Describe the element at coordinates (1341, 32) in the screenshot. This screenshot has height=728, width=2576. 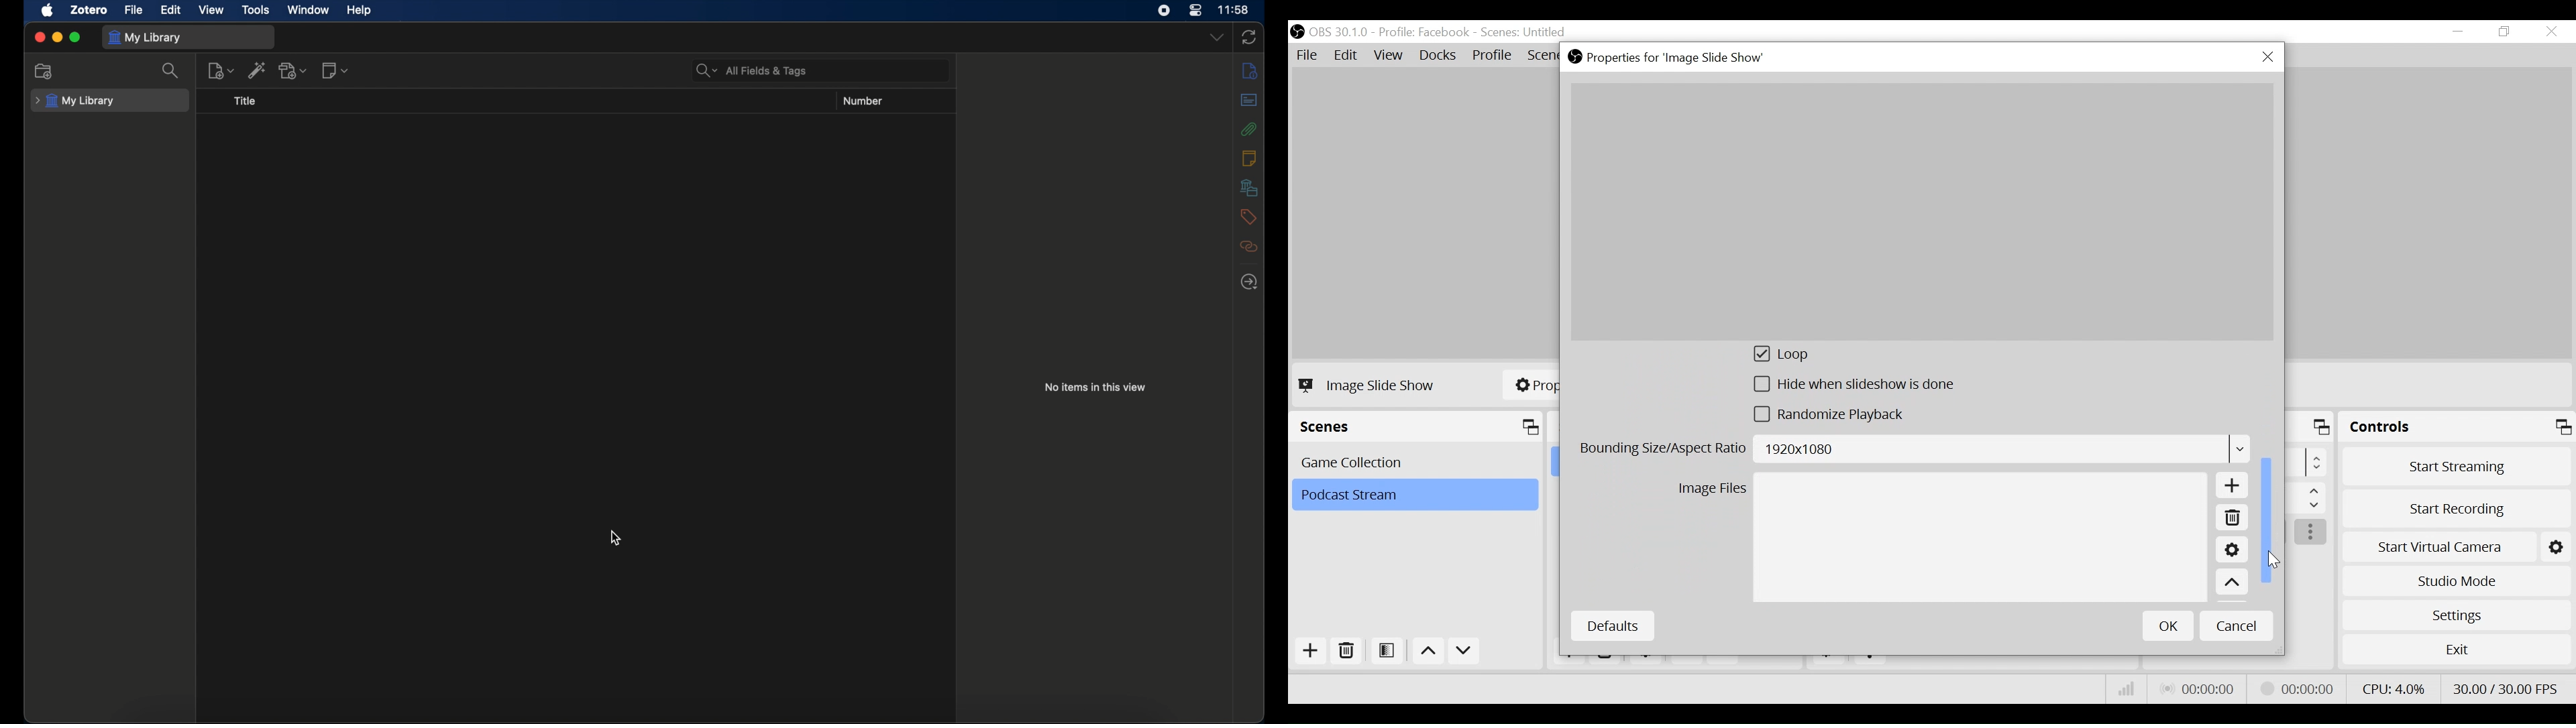
I see `OBS Version` at that location.